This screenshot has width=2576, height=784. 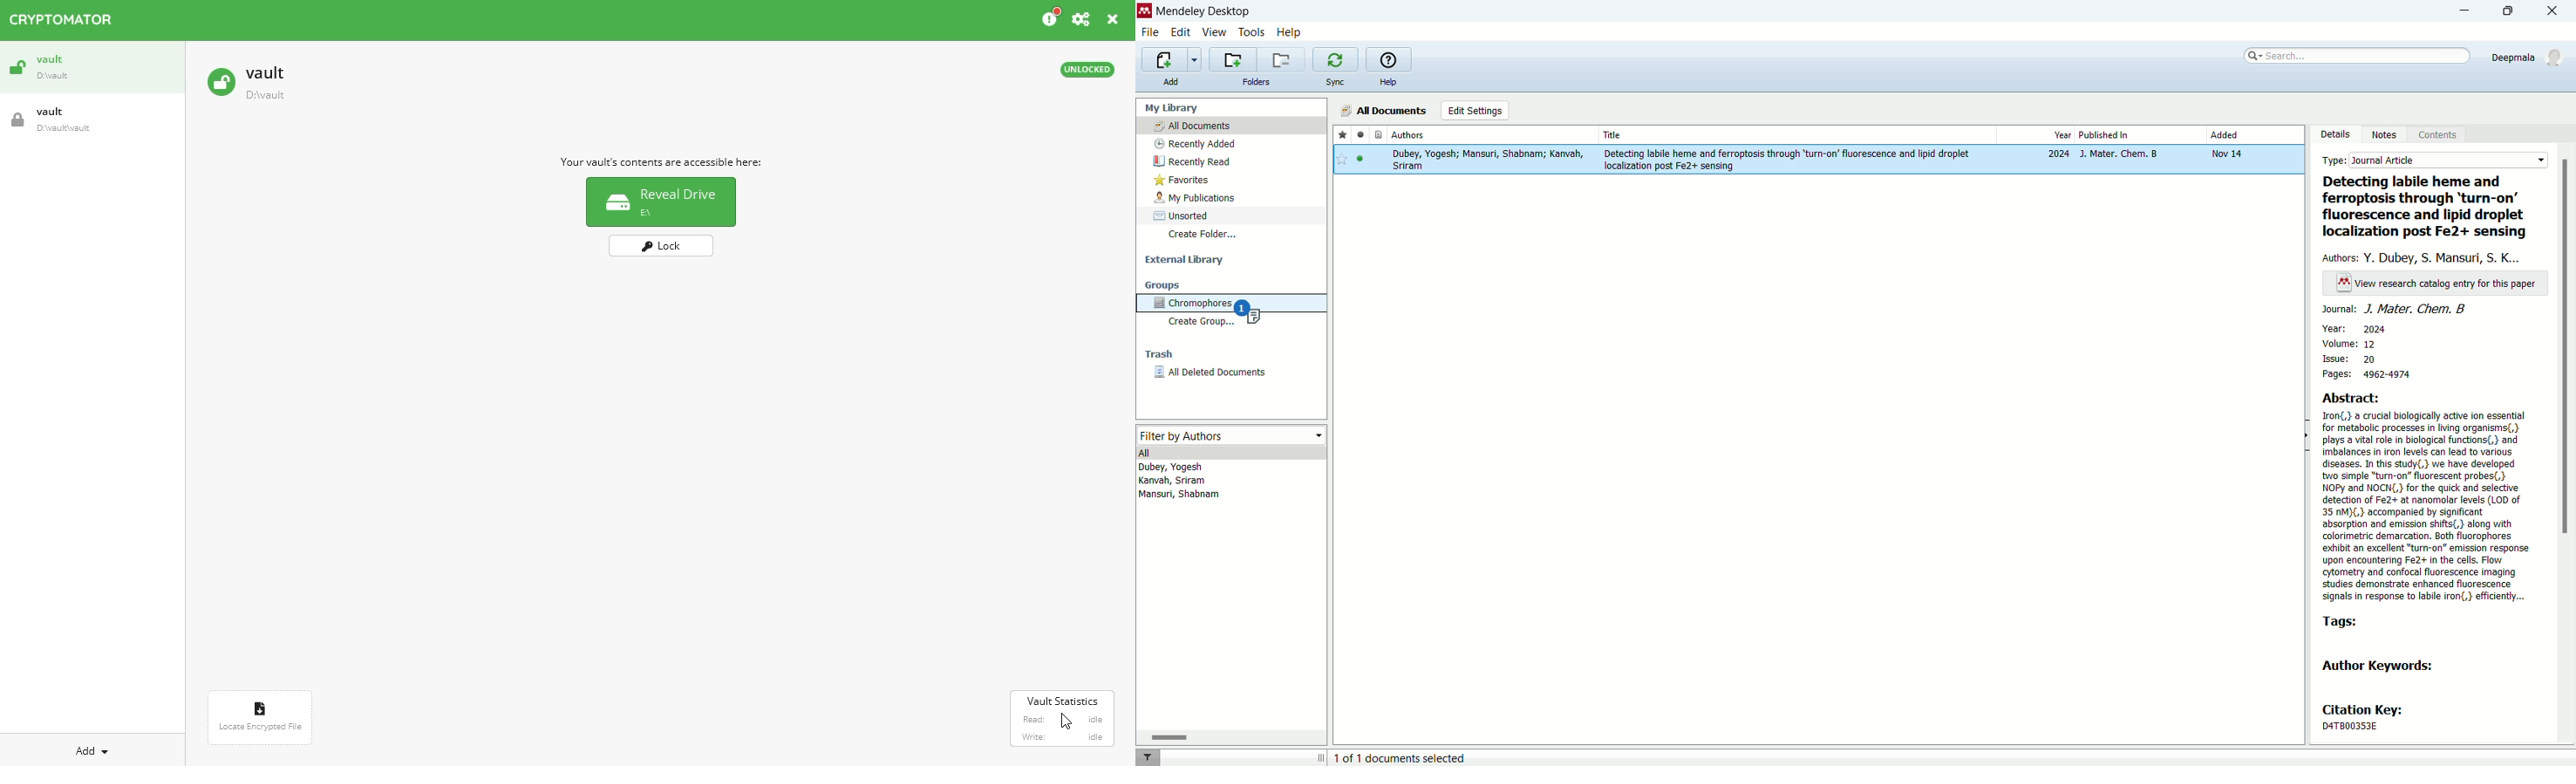 I want to click on authors, so click(x=2426, y=257).